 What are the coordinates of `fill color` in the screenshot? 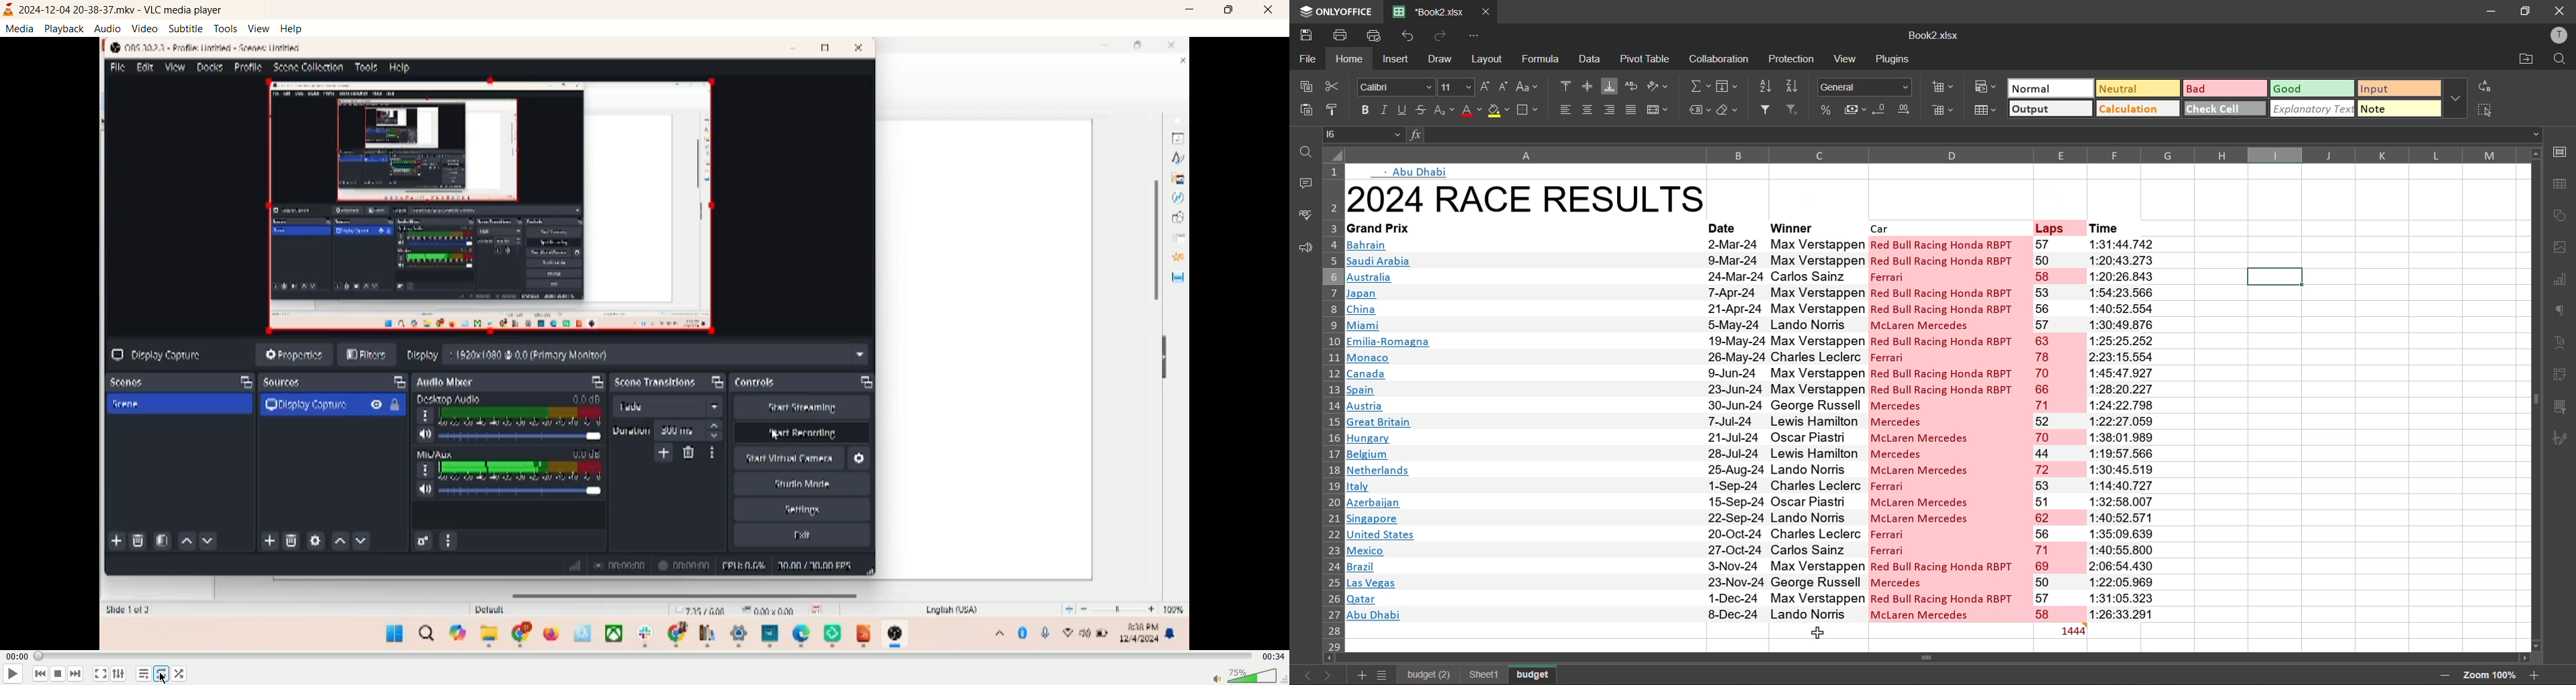 It's located at (1500, 113).